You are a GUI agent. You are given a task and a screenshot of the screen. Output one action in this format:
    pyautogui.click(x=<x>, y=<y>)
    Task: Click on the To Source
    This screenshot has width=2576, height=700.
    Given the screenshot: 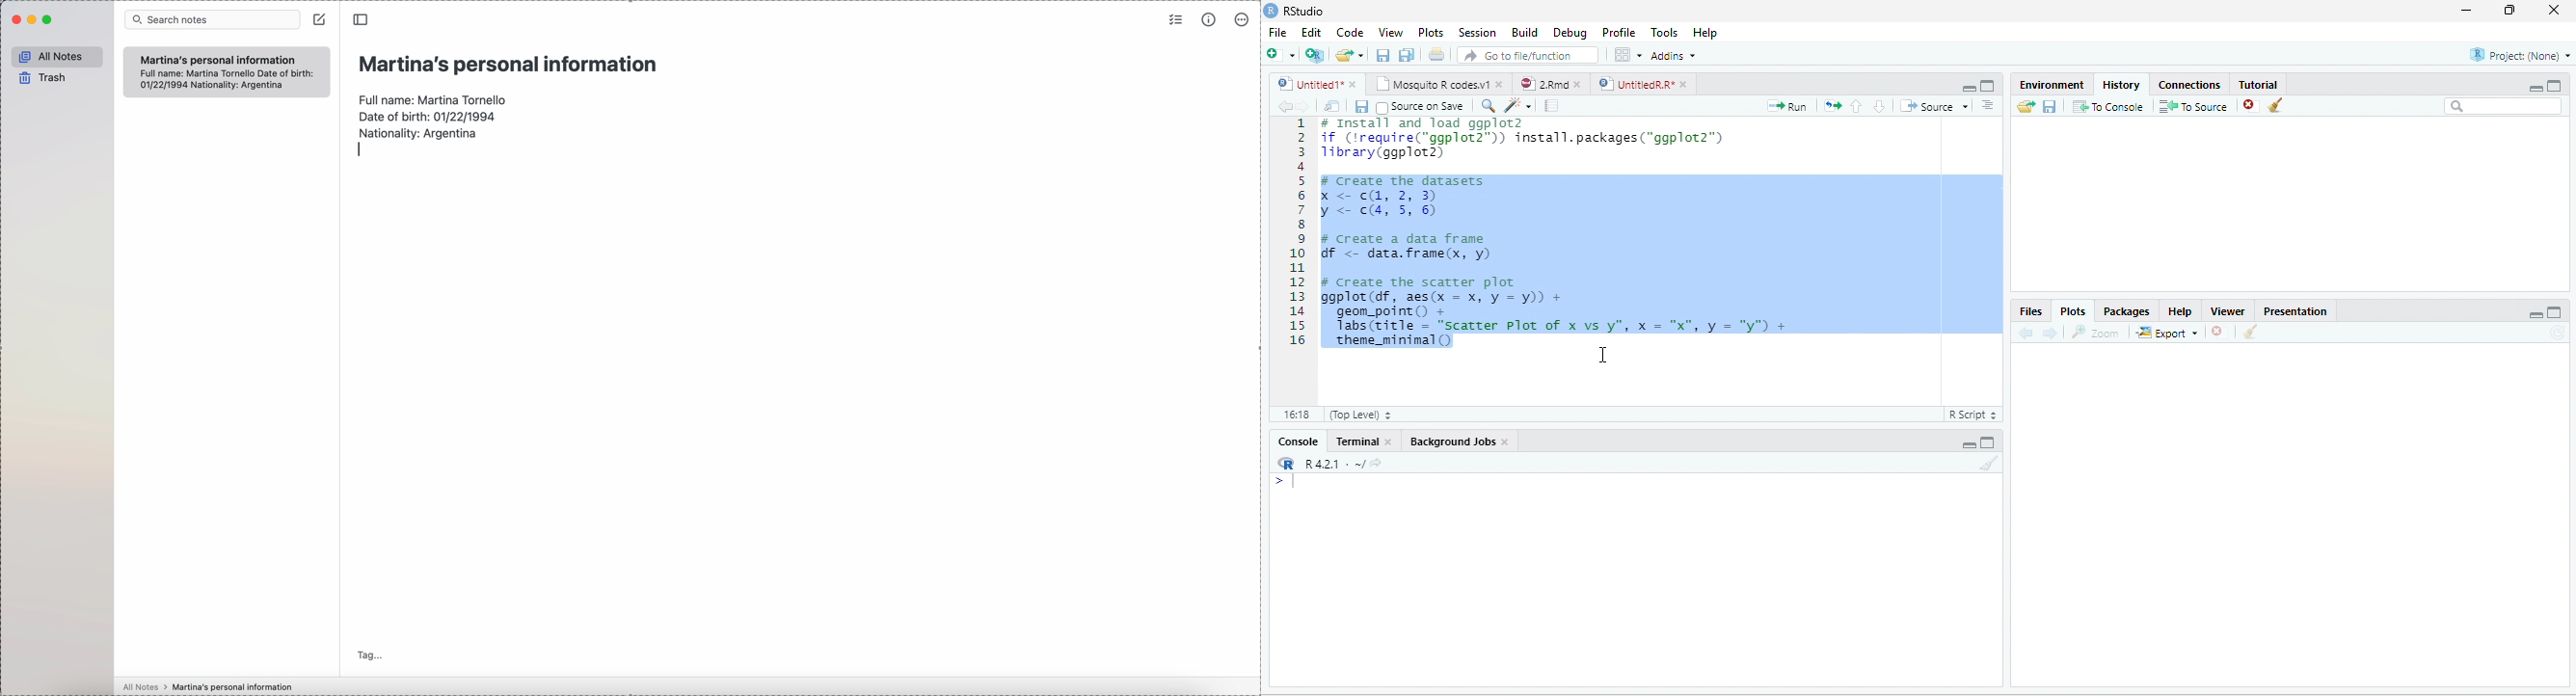 What is the action you would take?
    pyautogui.click(x=2194, y=107)
    